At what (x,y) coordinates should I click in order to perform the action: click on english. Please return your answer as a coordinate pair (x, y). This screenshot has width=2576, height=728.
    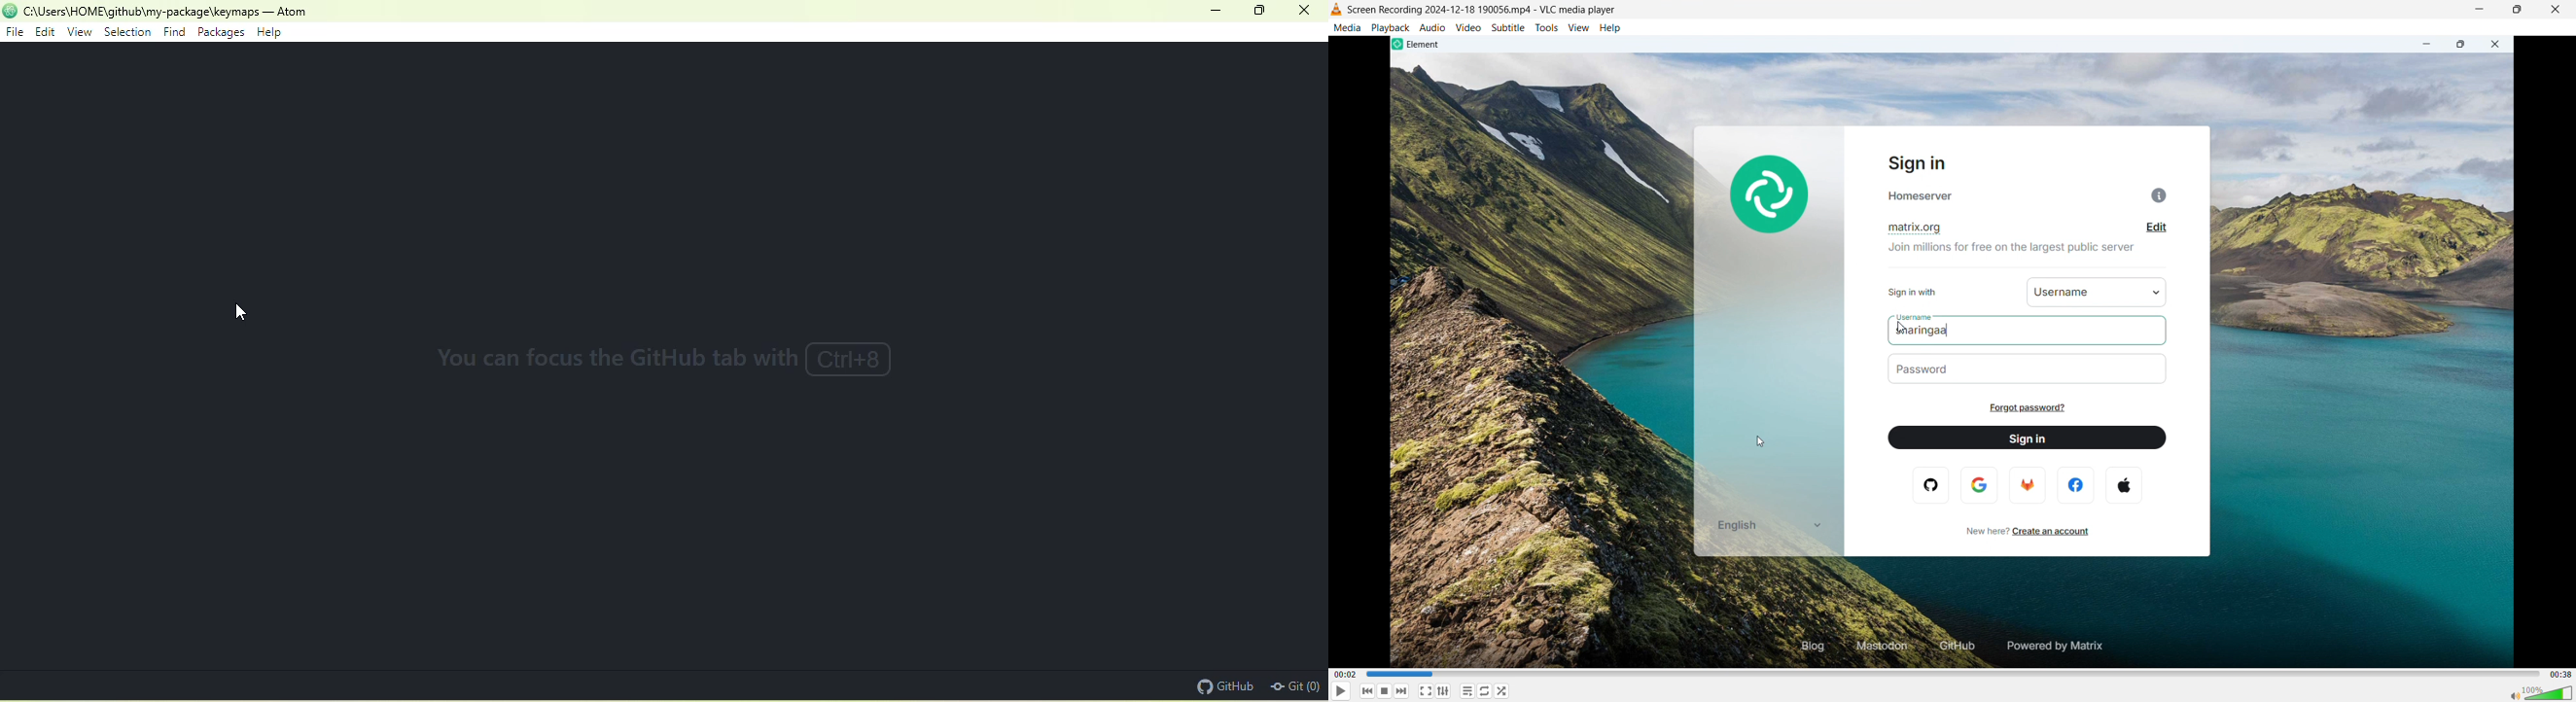
    Looking at the image, I should click on (1768, 525).